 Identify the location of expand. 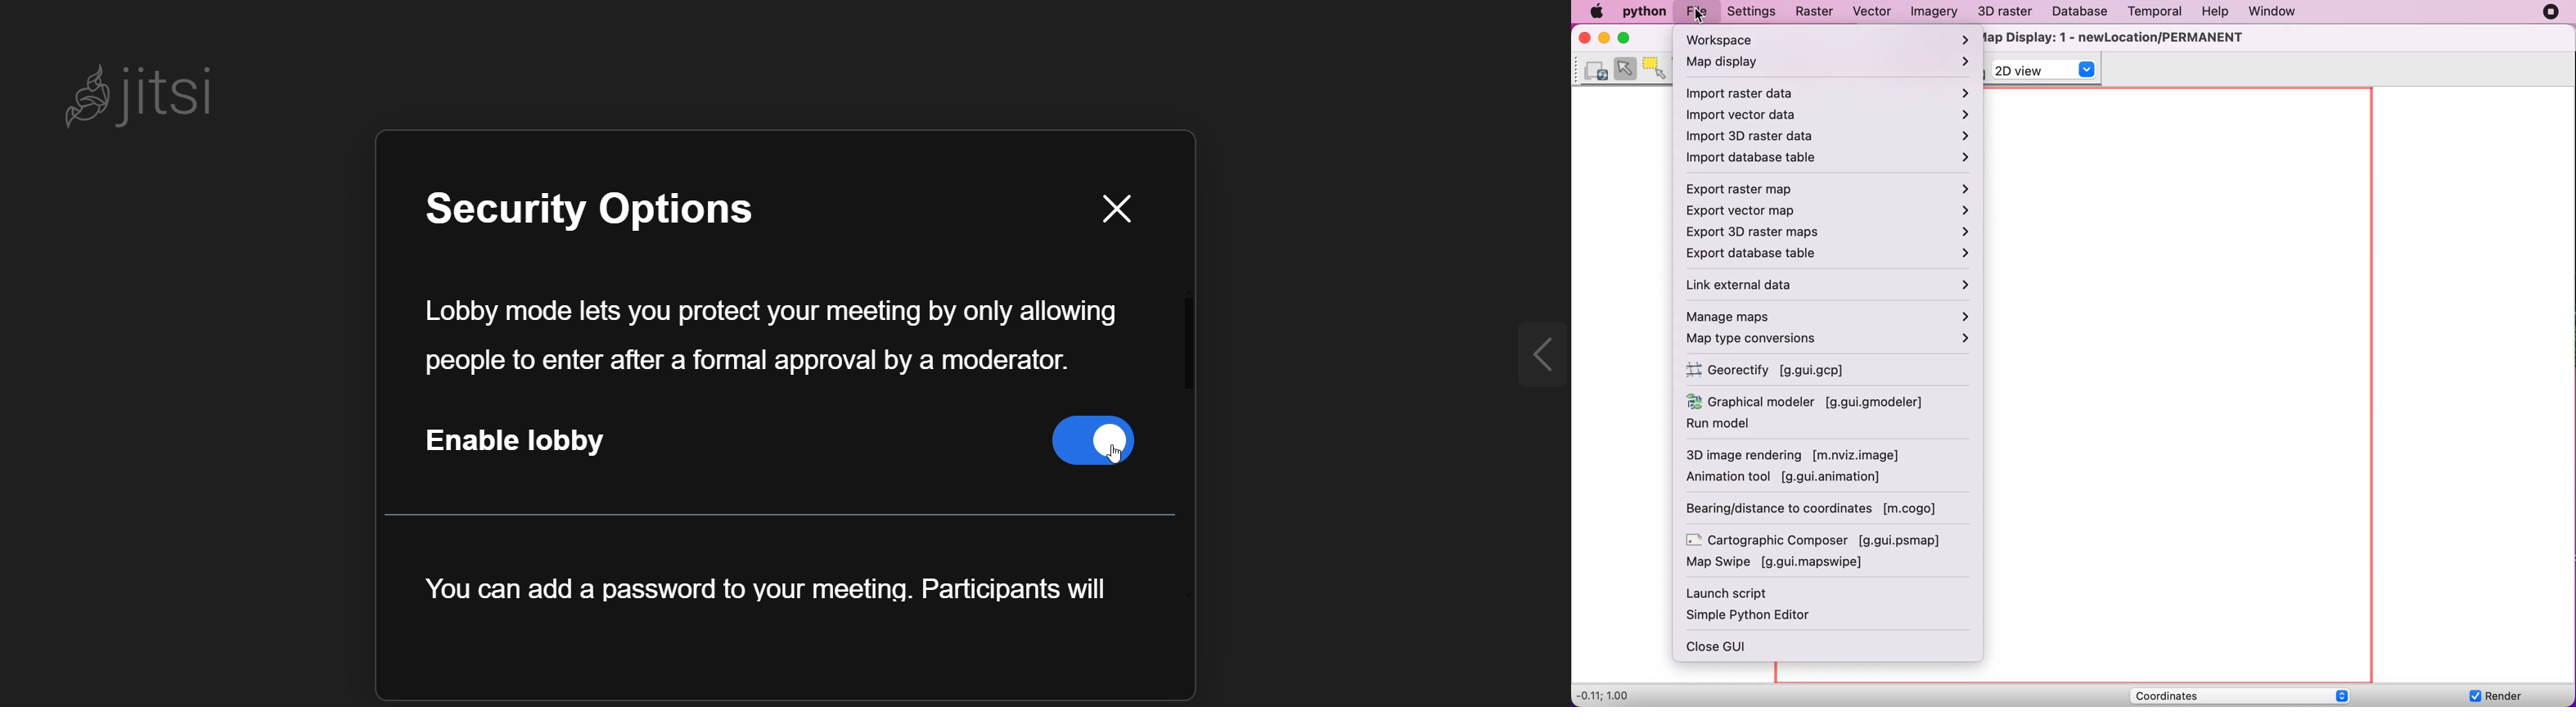
(1526, 354).